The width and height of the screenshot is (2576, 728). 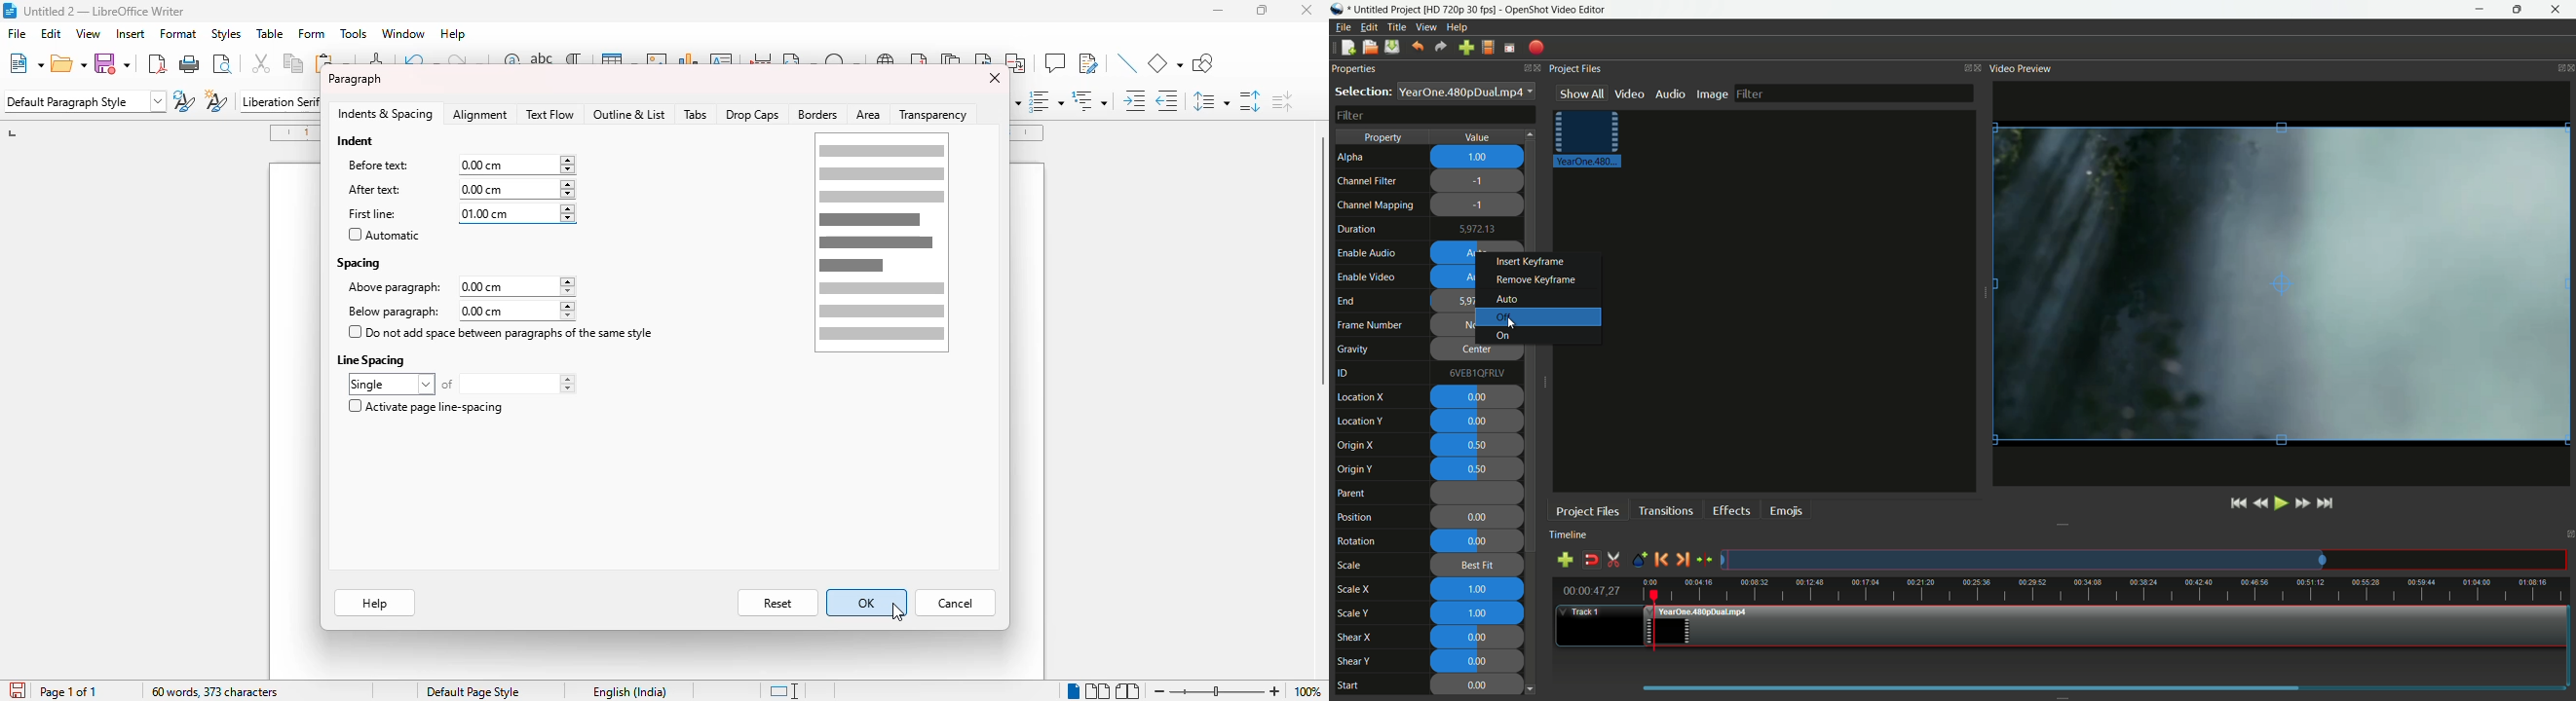 I want to click on cursor, so click(x=898, y=611).